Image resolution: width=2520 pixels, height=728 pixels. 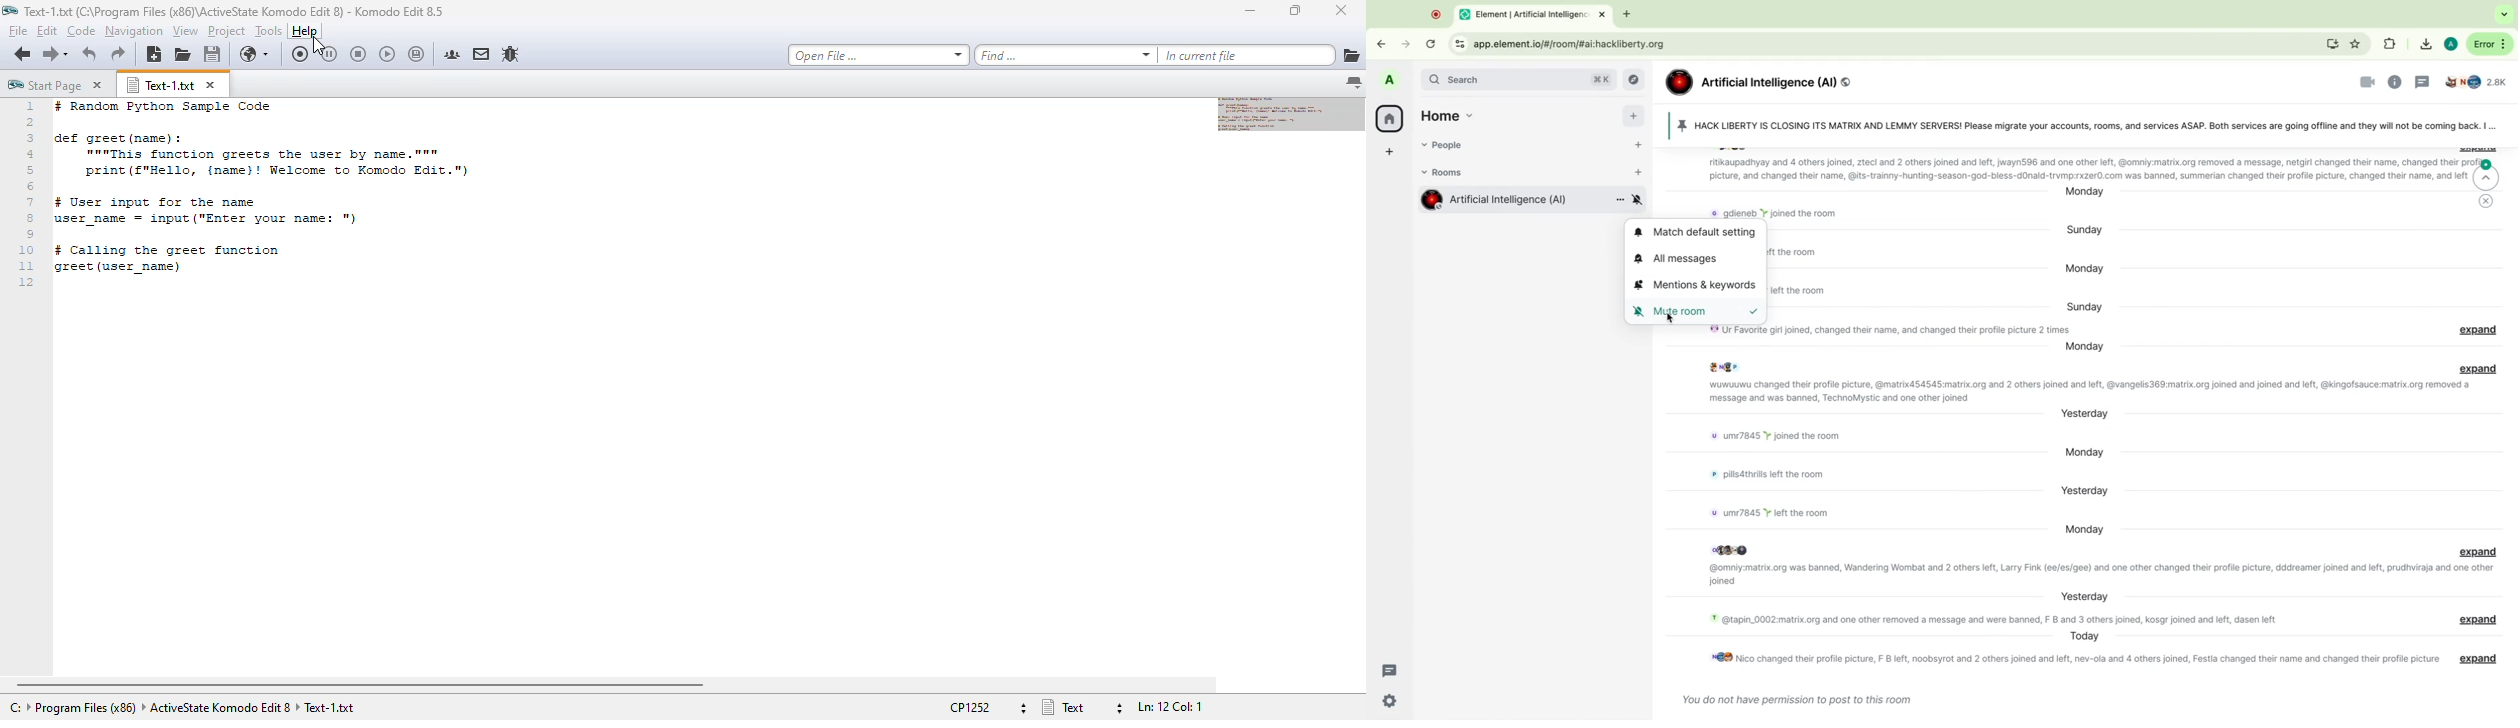 I want to click on threads, so click(x=1389, y=669).